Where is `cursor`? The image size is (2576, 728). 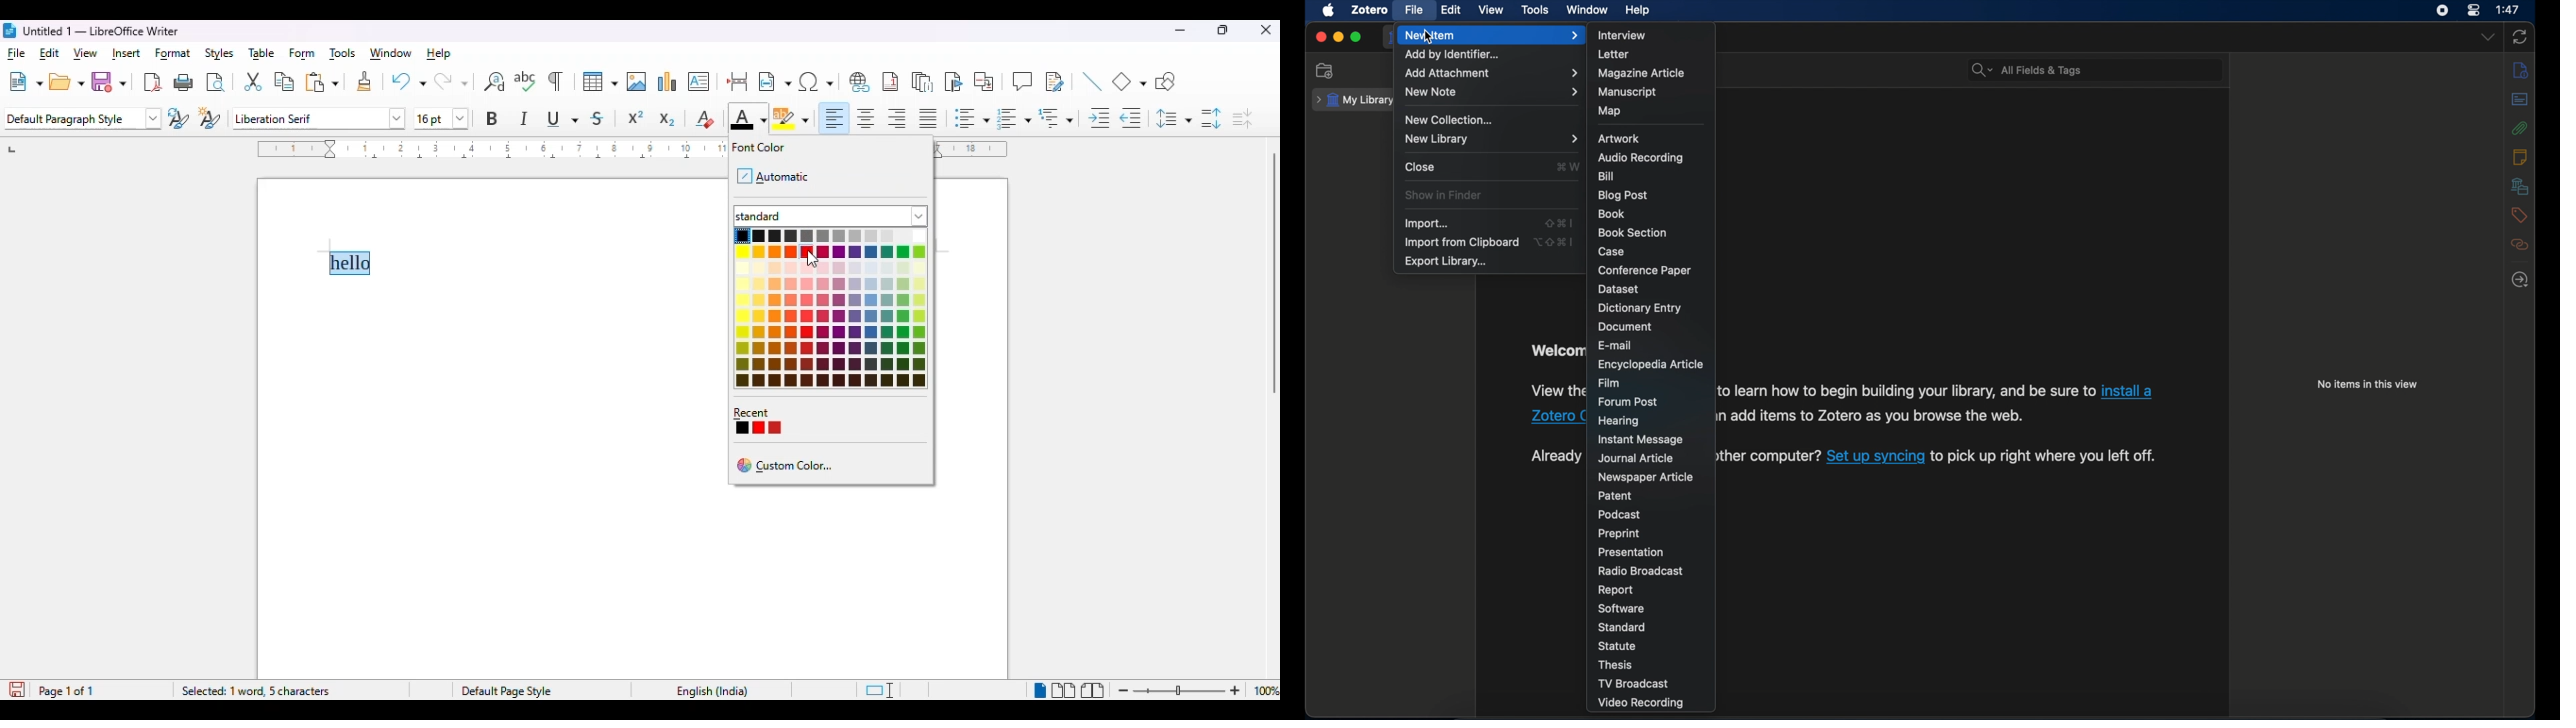 cursor is located at coordinates (814, 262).